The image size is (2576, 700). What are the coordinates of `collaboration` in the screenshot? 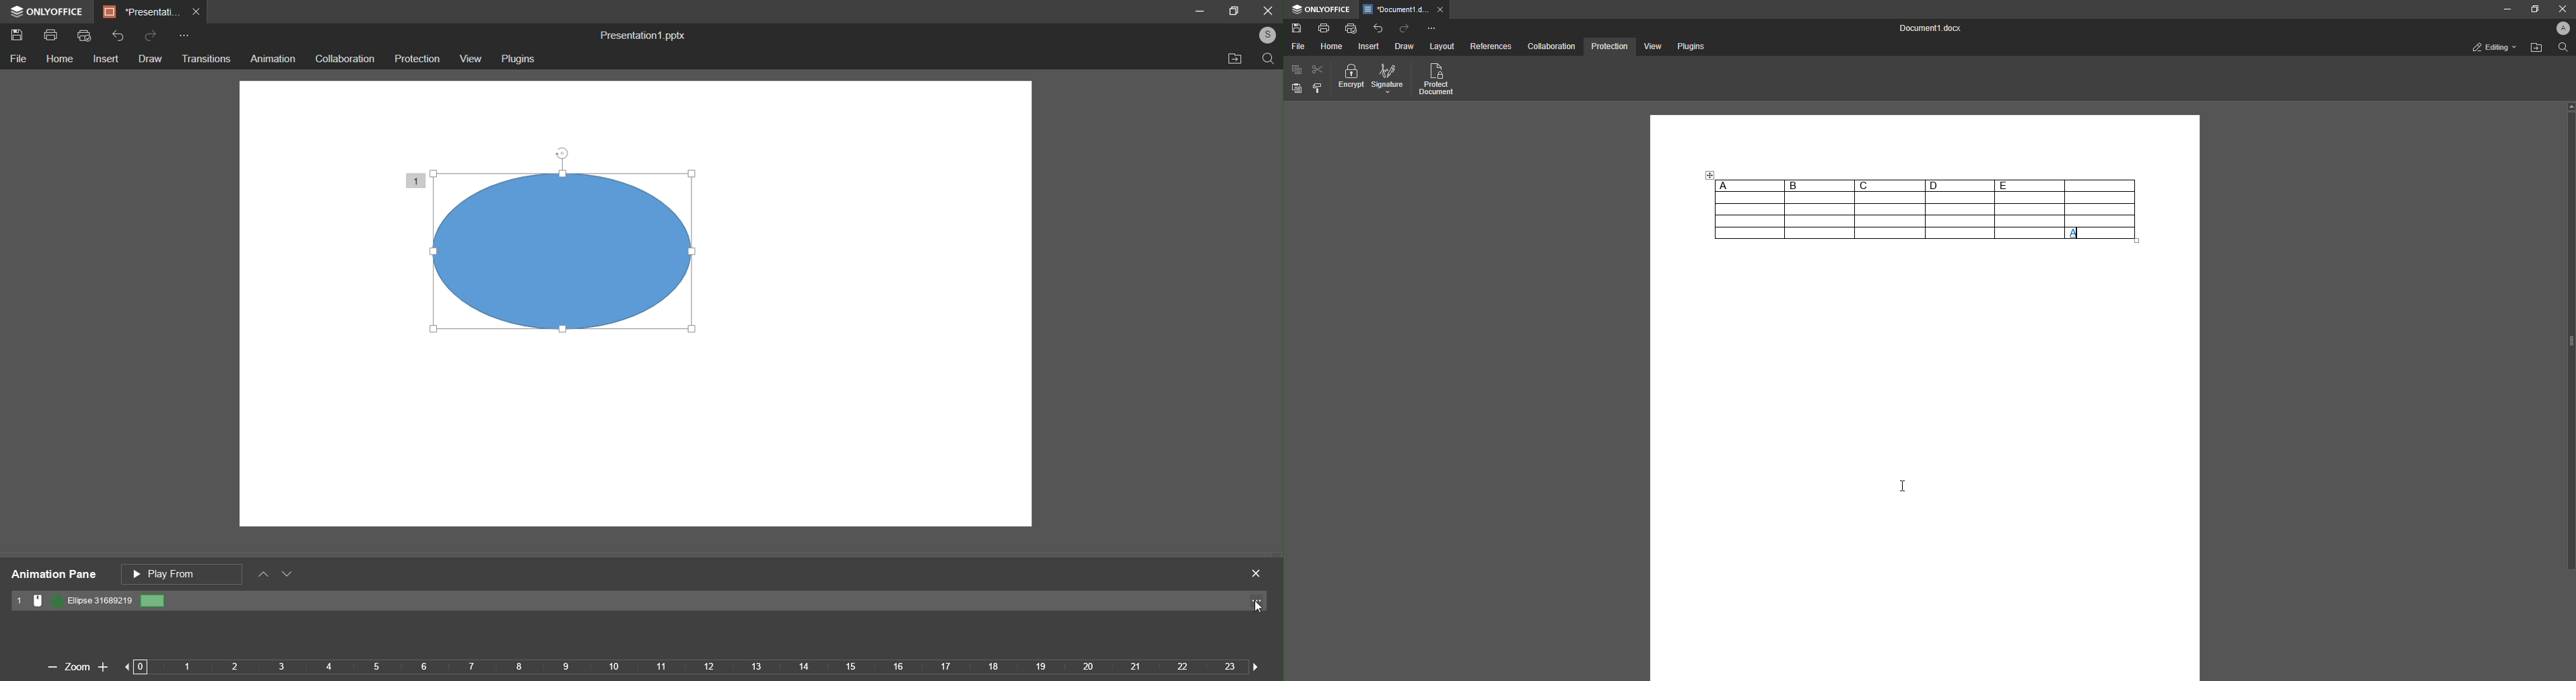 It's located at (343, 58).